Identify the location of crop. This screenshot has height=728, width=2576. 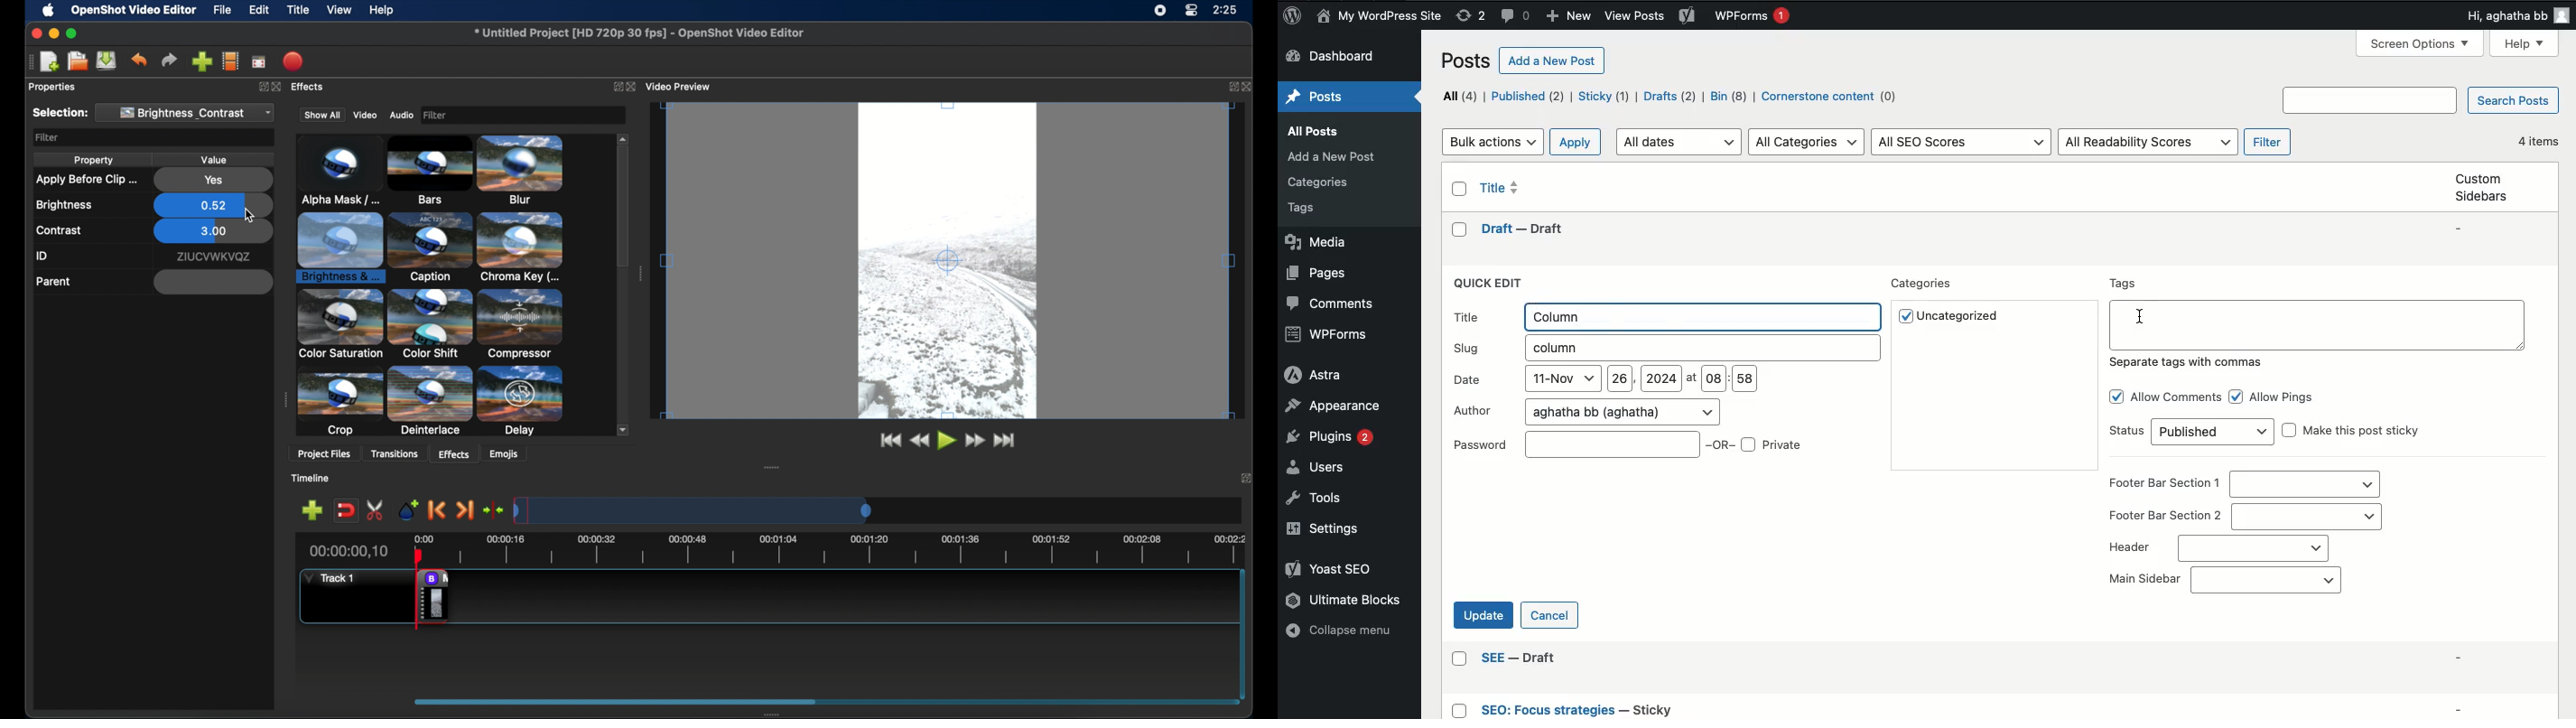
(342, 325).